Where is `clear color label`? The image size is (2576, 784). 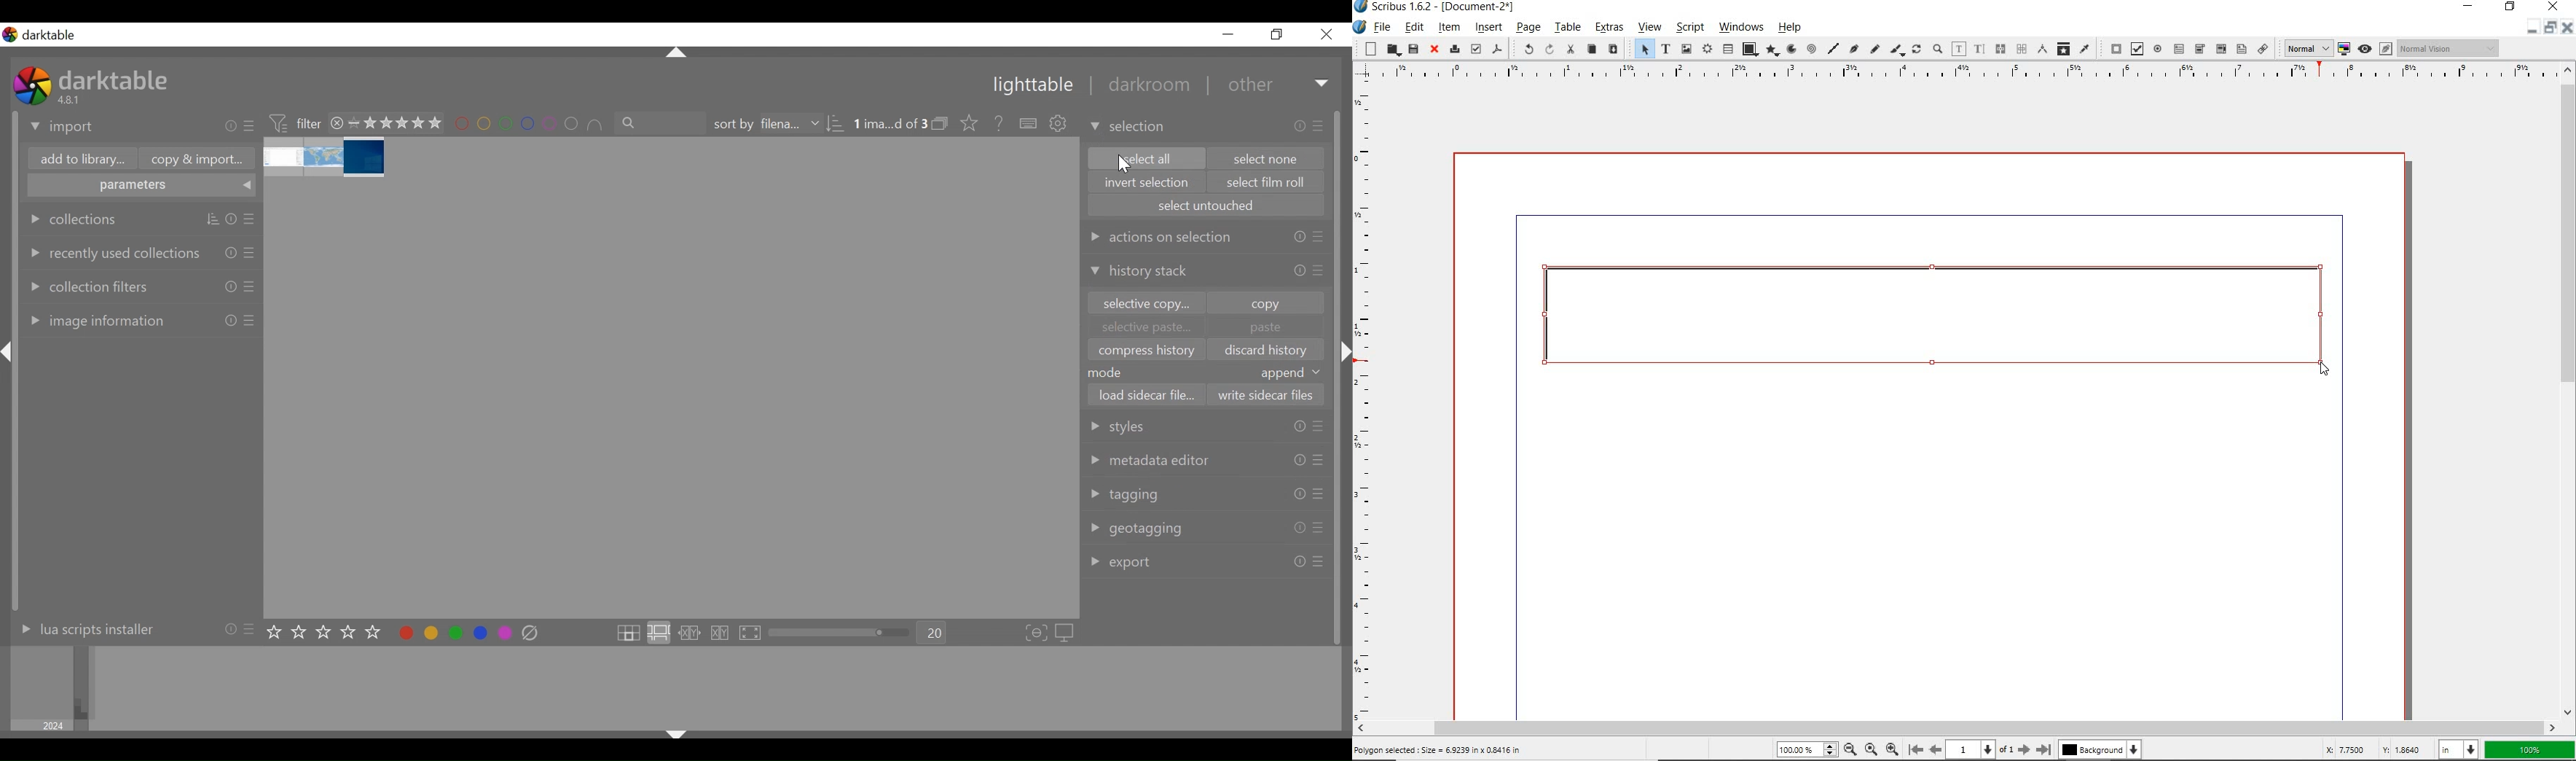 clear color label is located at coordinates (534, 633).